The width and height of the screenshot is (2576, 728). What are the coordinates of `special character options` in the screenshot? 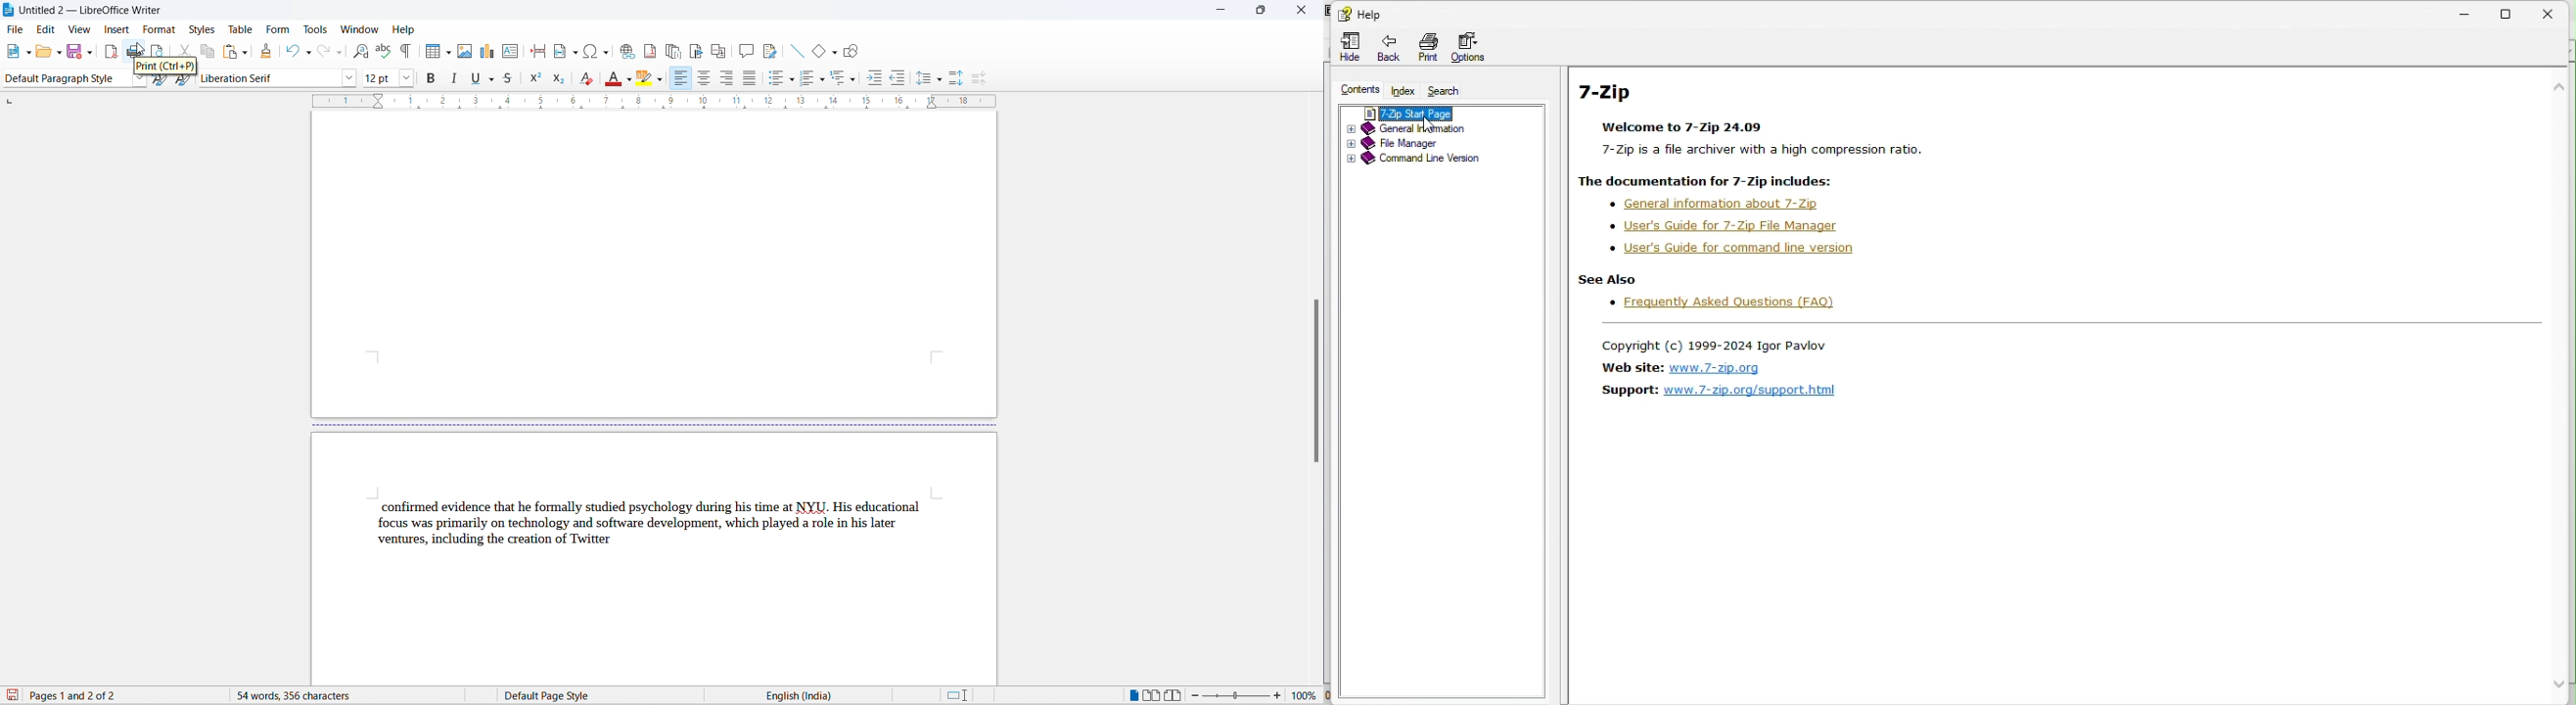 It's located at (606, 51).